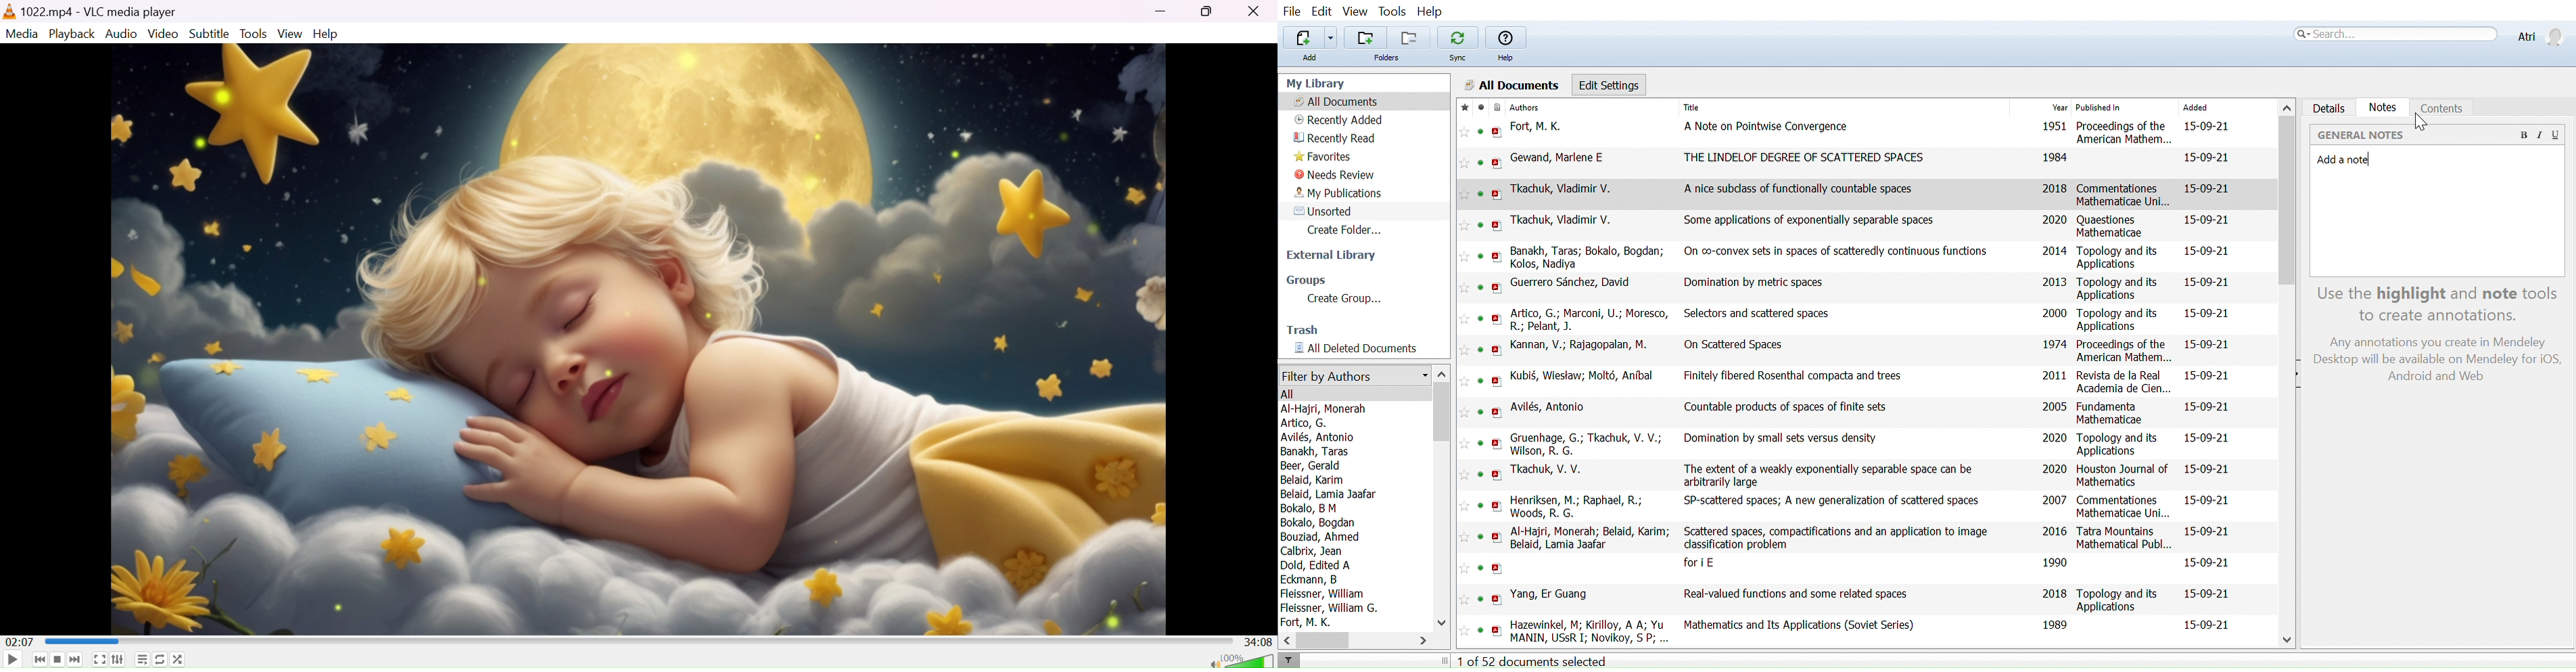  What do you see at coordinates (1465, 256) in the screenshot?
I see `Add this reference to favorites` at bounding box center [1465, 256].